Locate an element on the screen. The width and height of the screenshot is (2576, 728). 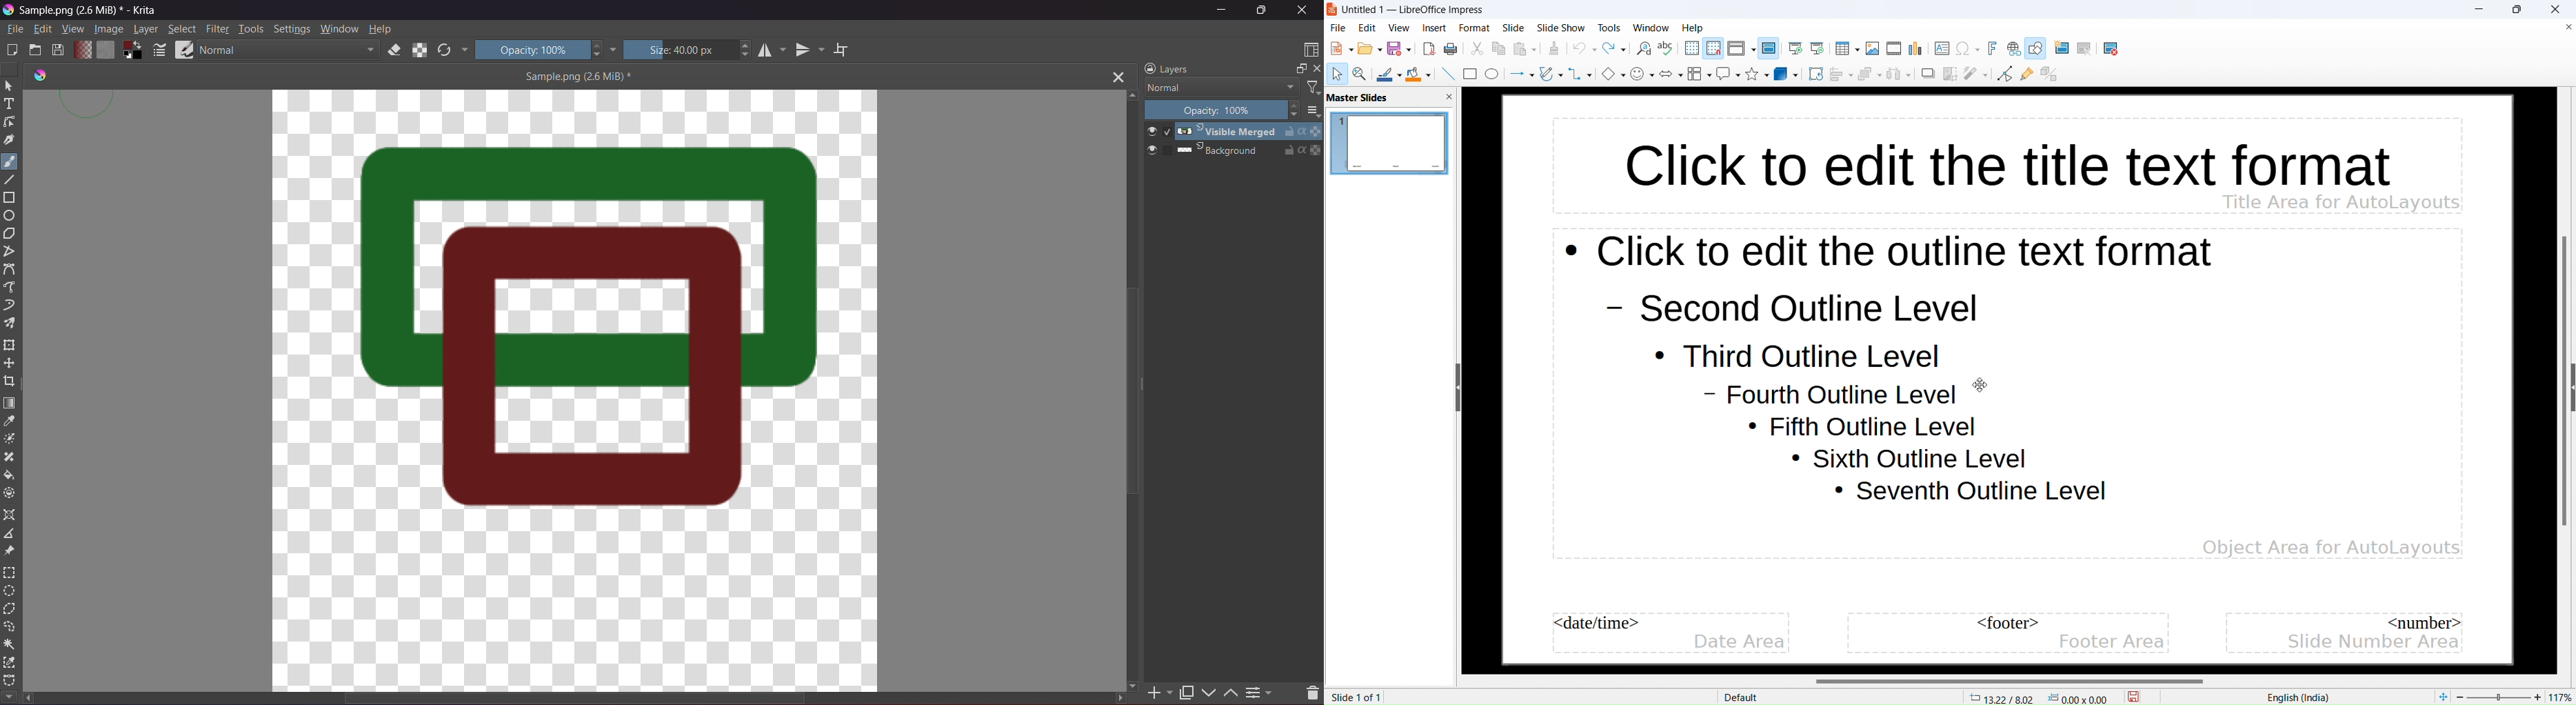
save is located at coordinates (1400, 48).